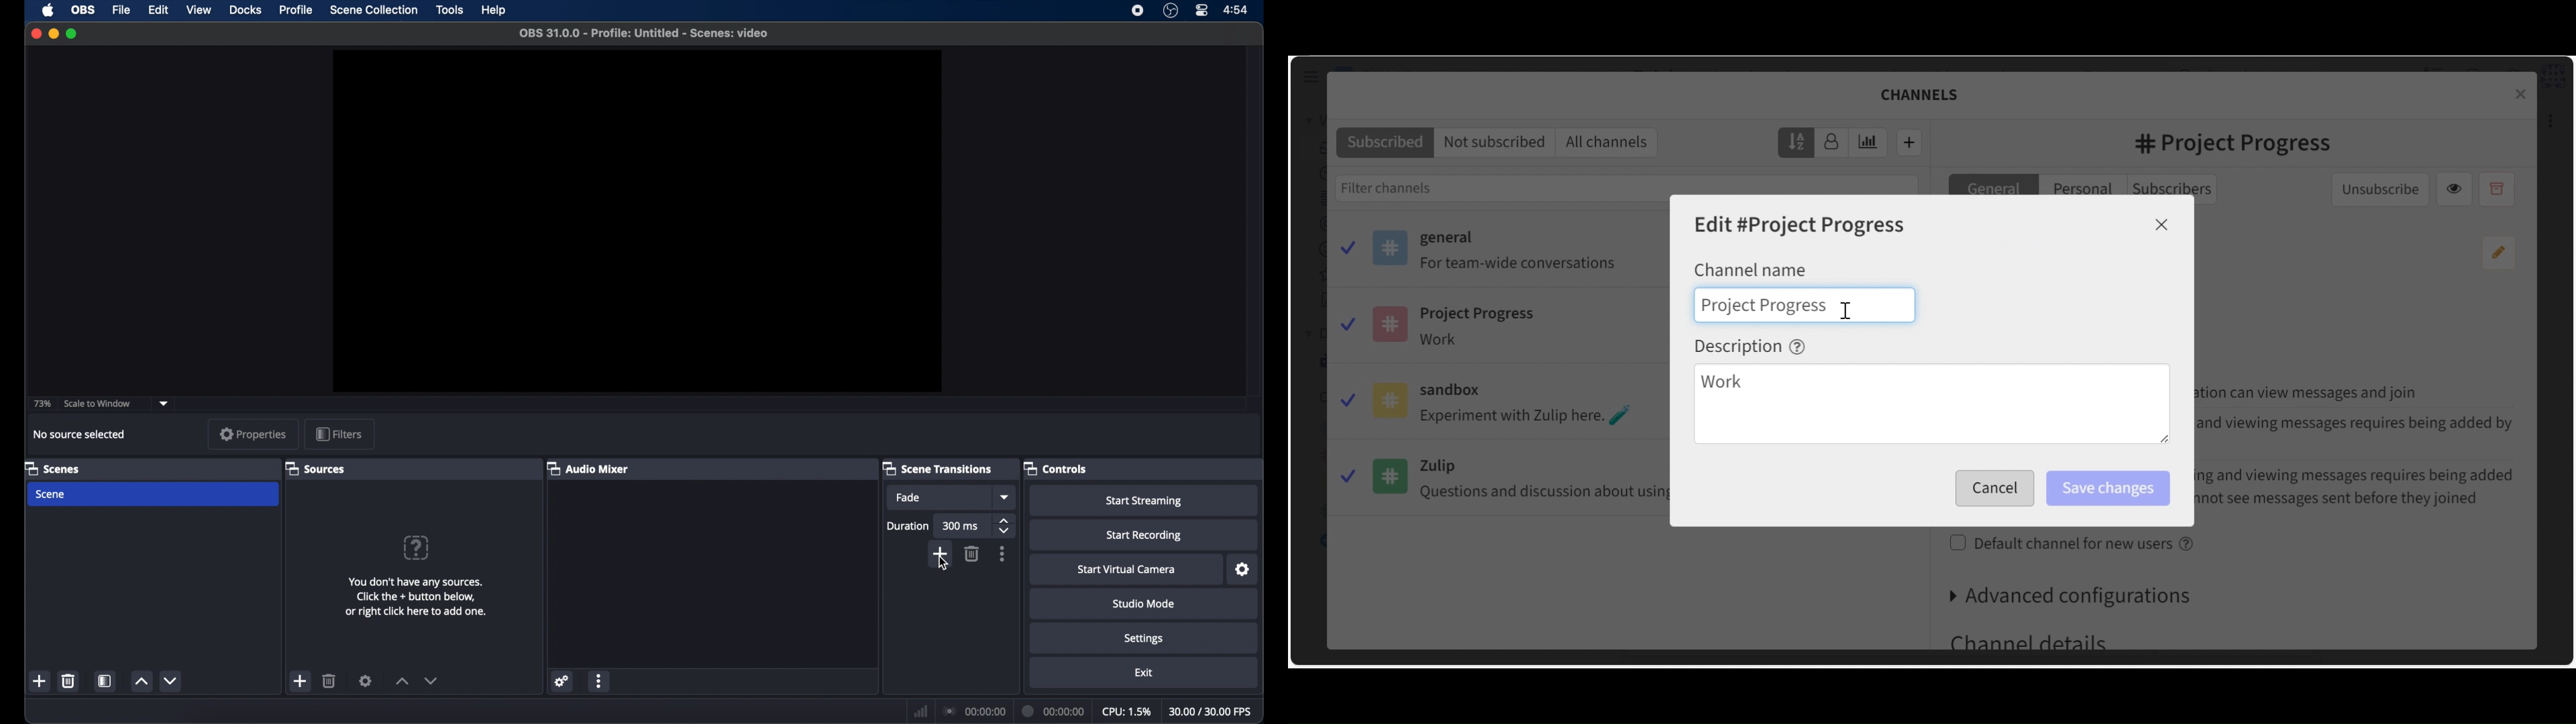 The image size is (2576, 728). What do you see at coordinates (301, 680) in the screenshot?
I see `add` at bounding box center [301, 680].